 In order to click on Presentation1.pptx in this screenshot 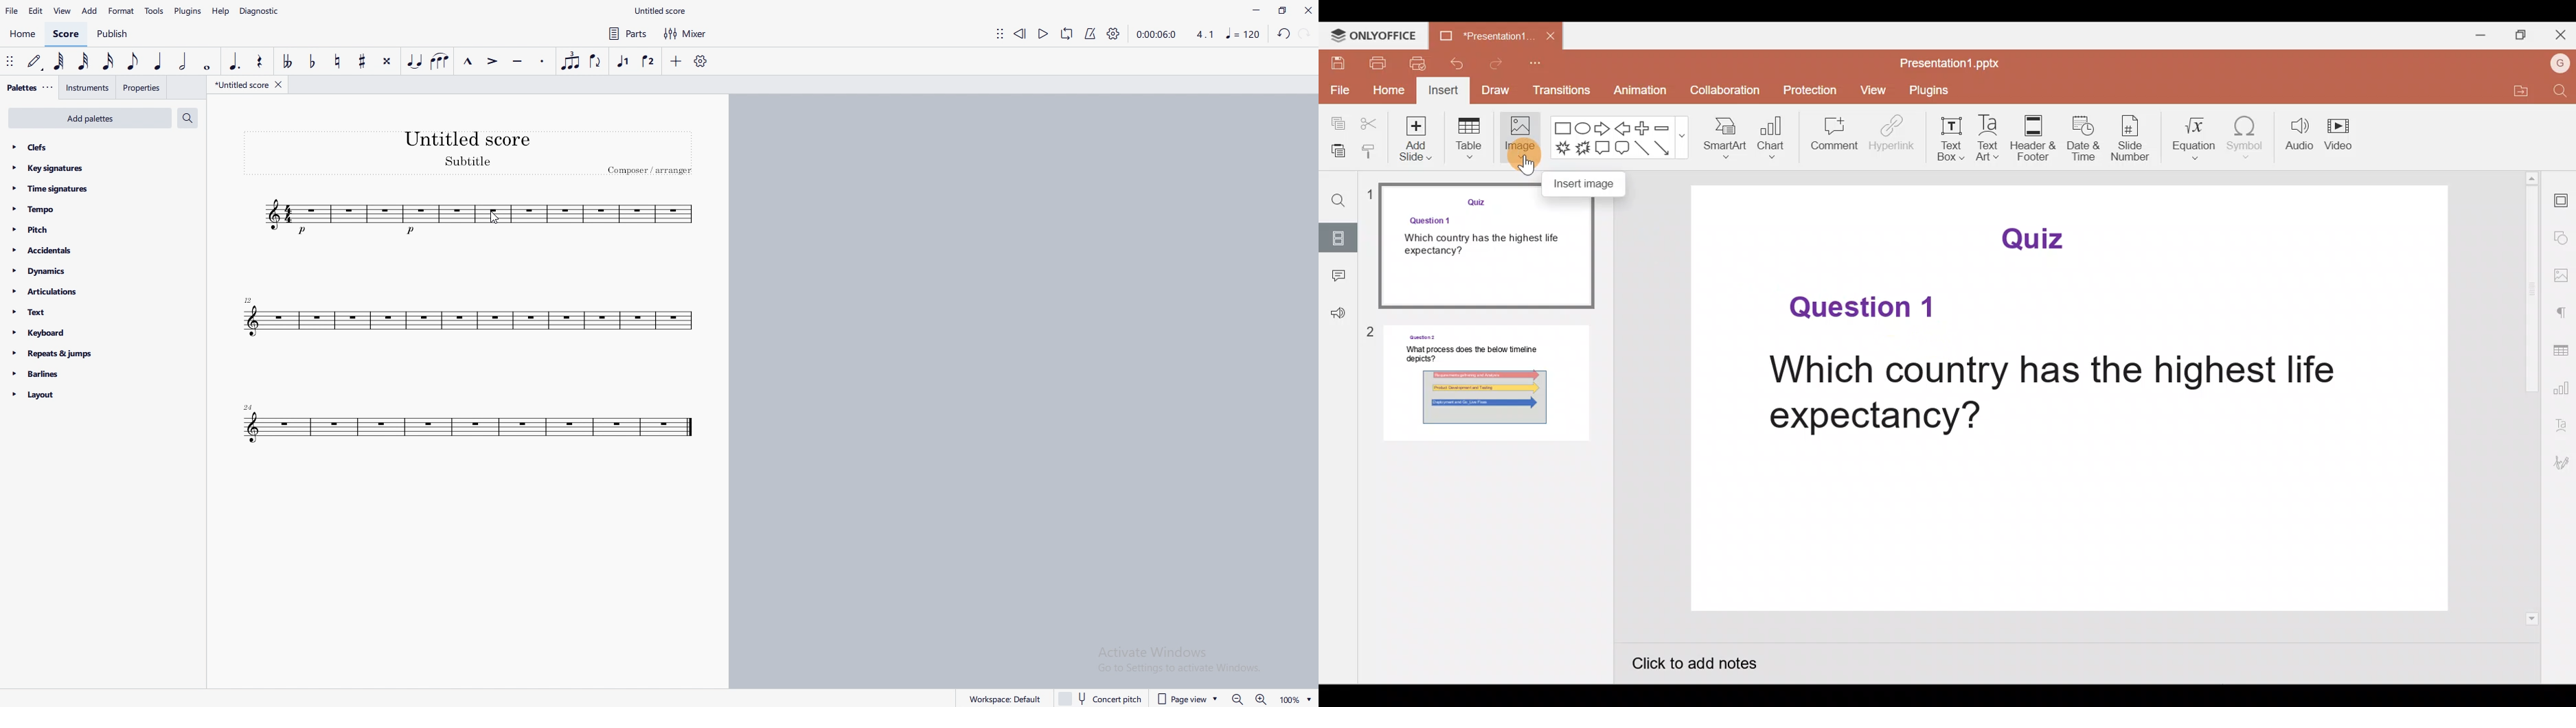, I will do `click(1952, 65)`.